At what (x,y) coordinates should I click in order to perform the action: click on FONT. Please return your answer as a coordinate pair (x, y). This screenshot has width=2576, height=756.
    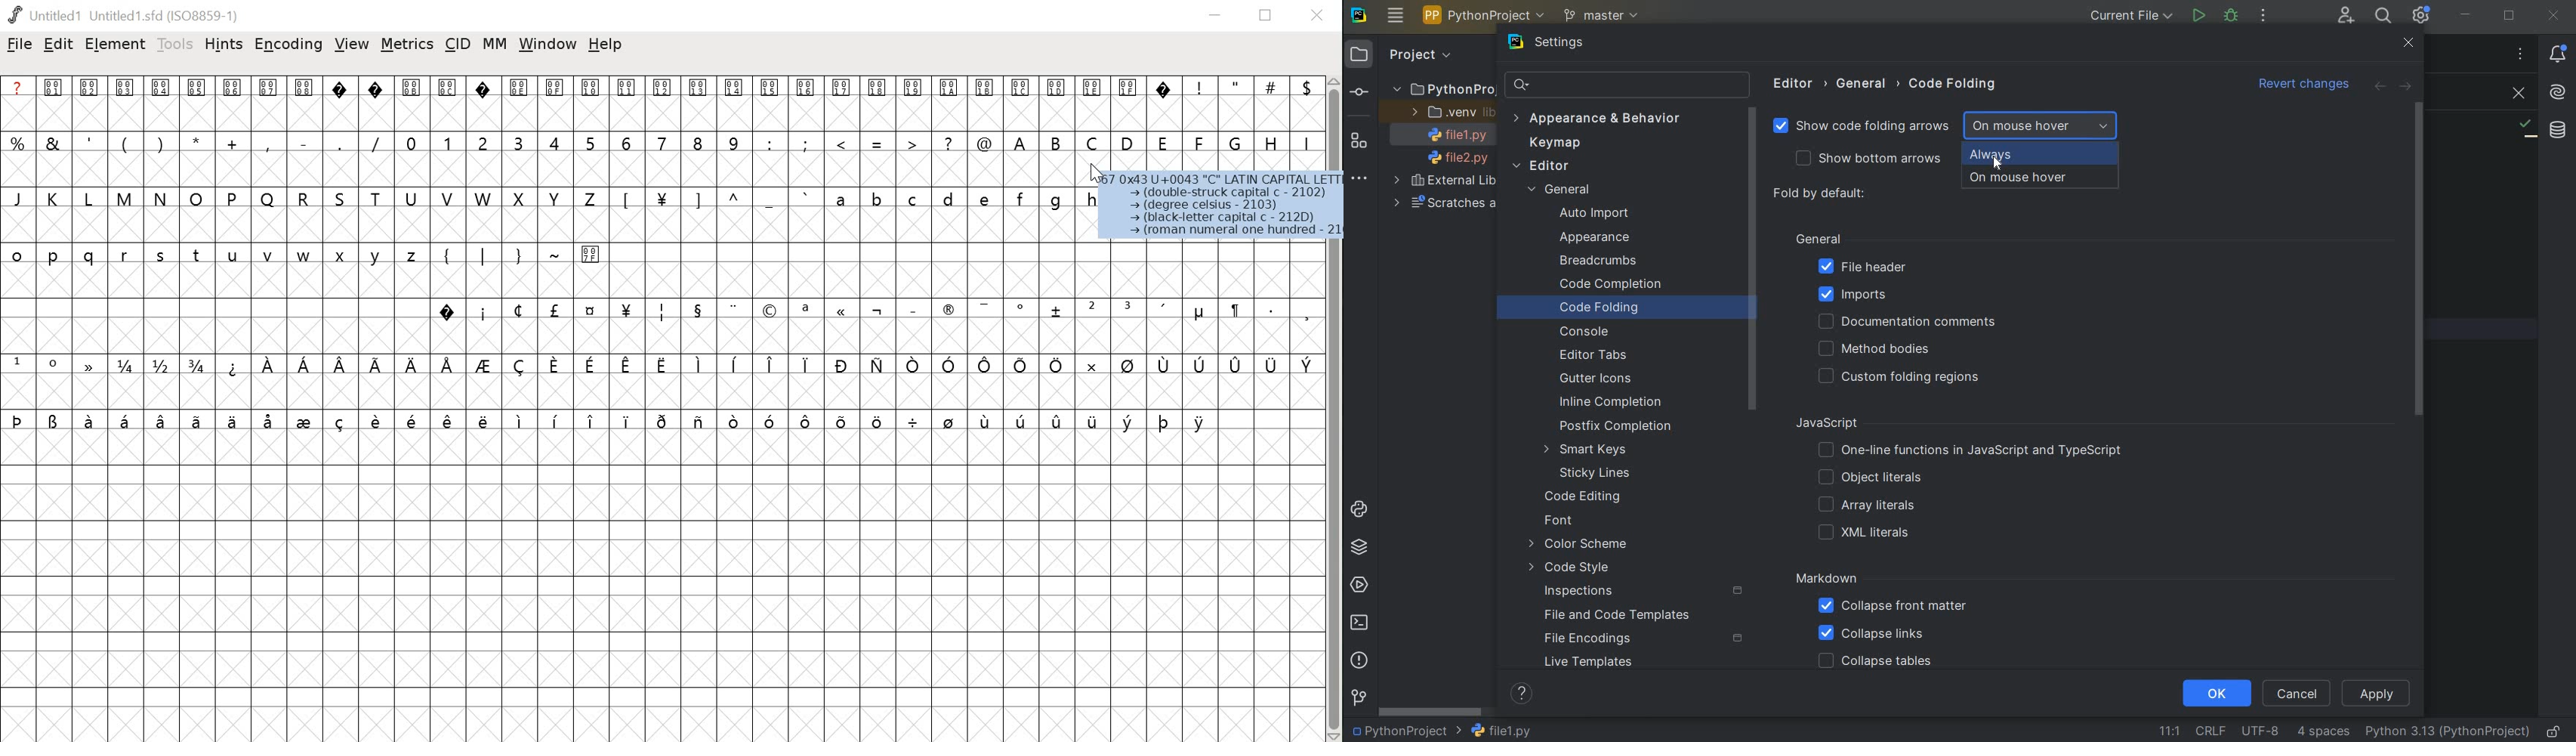
    Looking at the image, I should click on (1565, 521).